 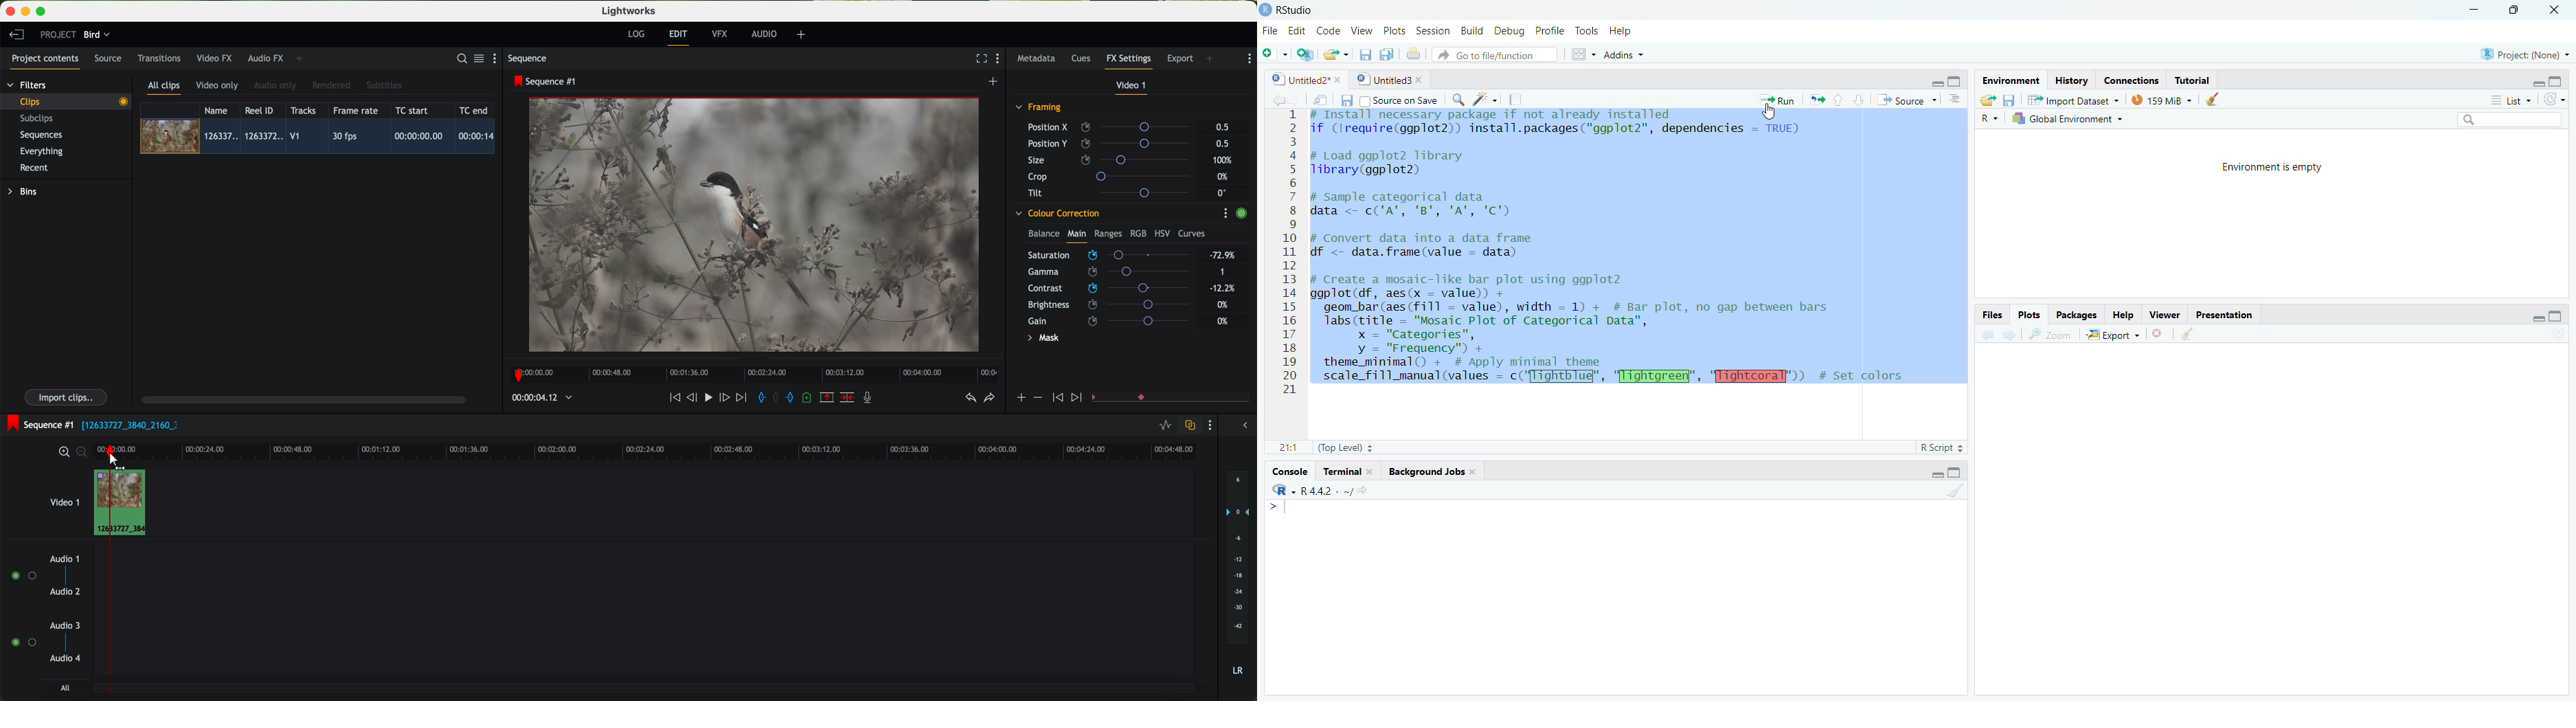 I want to click on Plots, so click(x=2028, y=315).